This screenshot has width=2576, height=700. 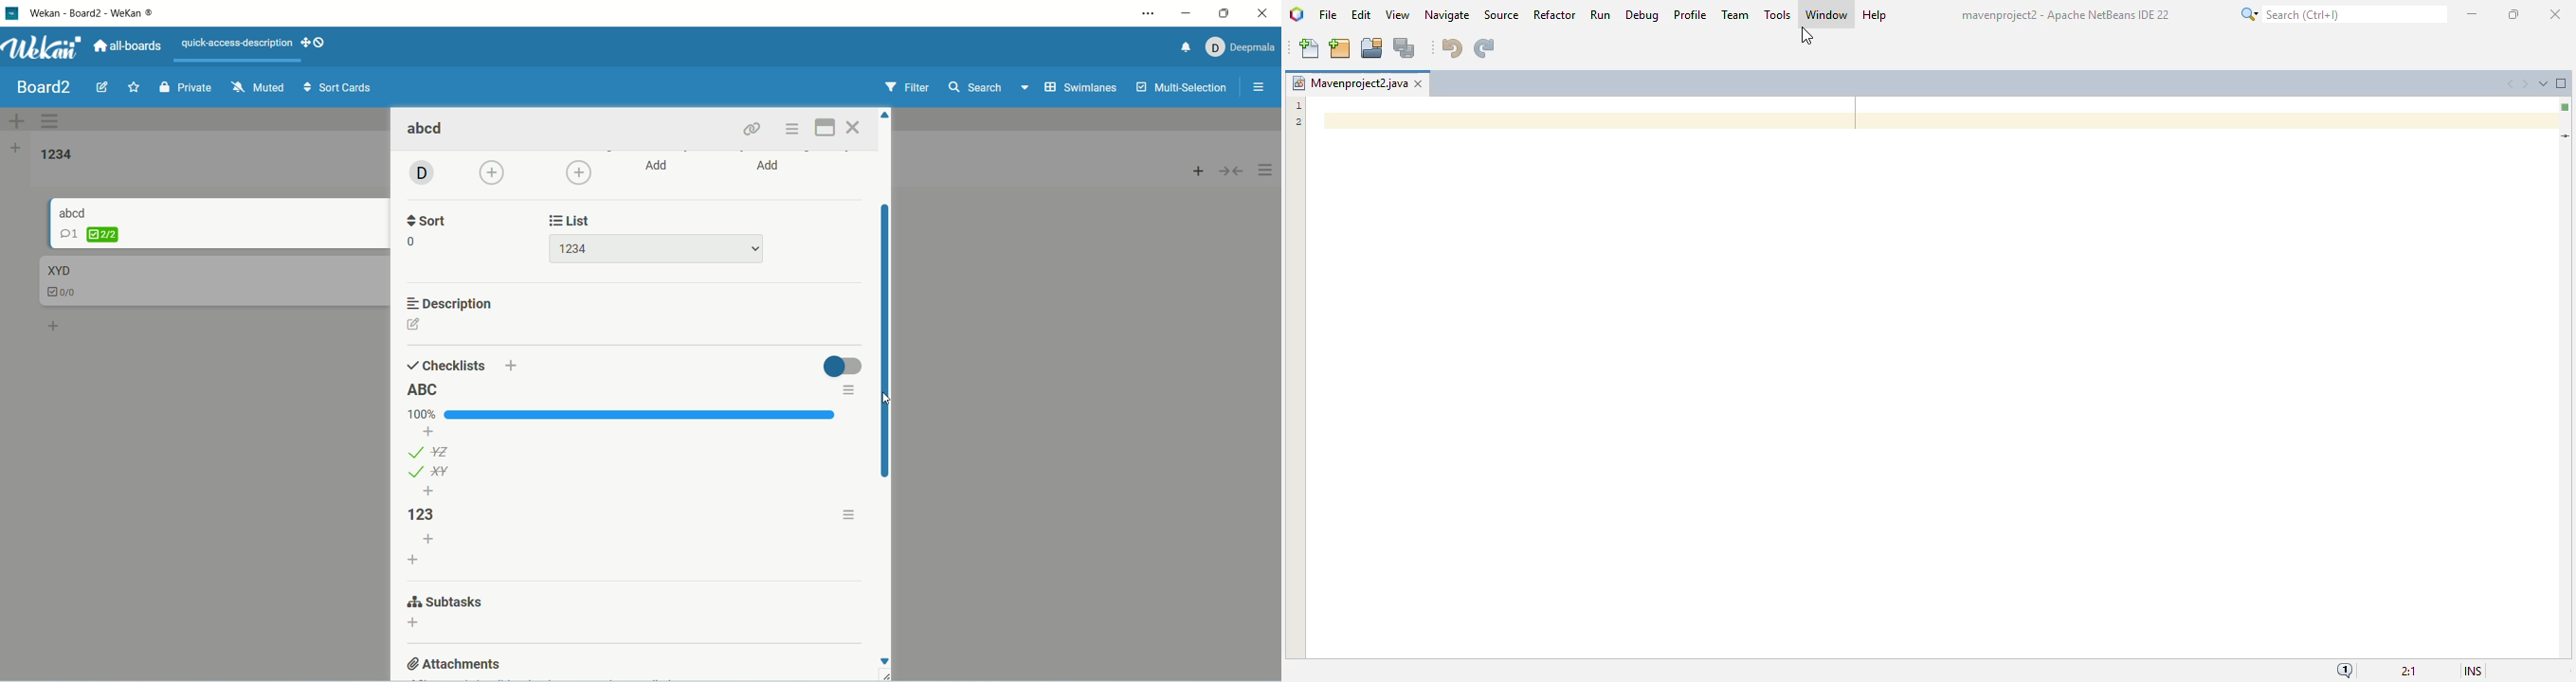 I want to click on card title, so click(x=428, y=130).